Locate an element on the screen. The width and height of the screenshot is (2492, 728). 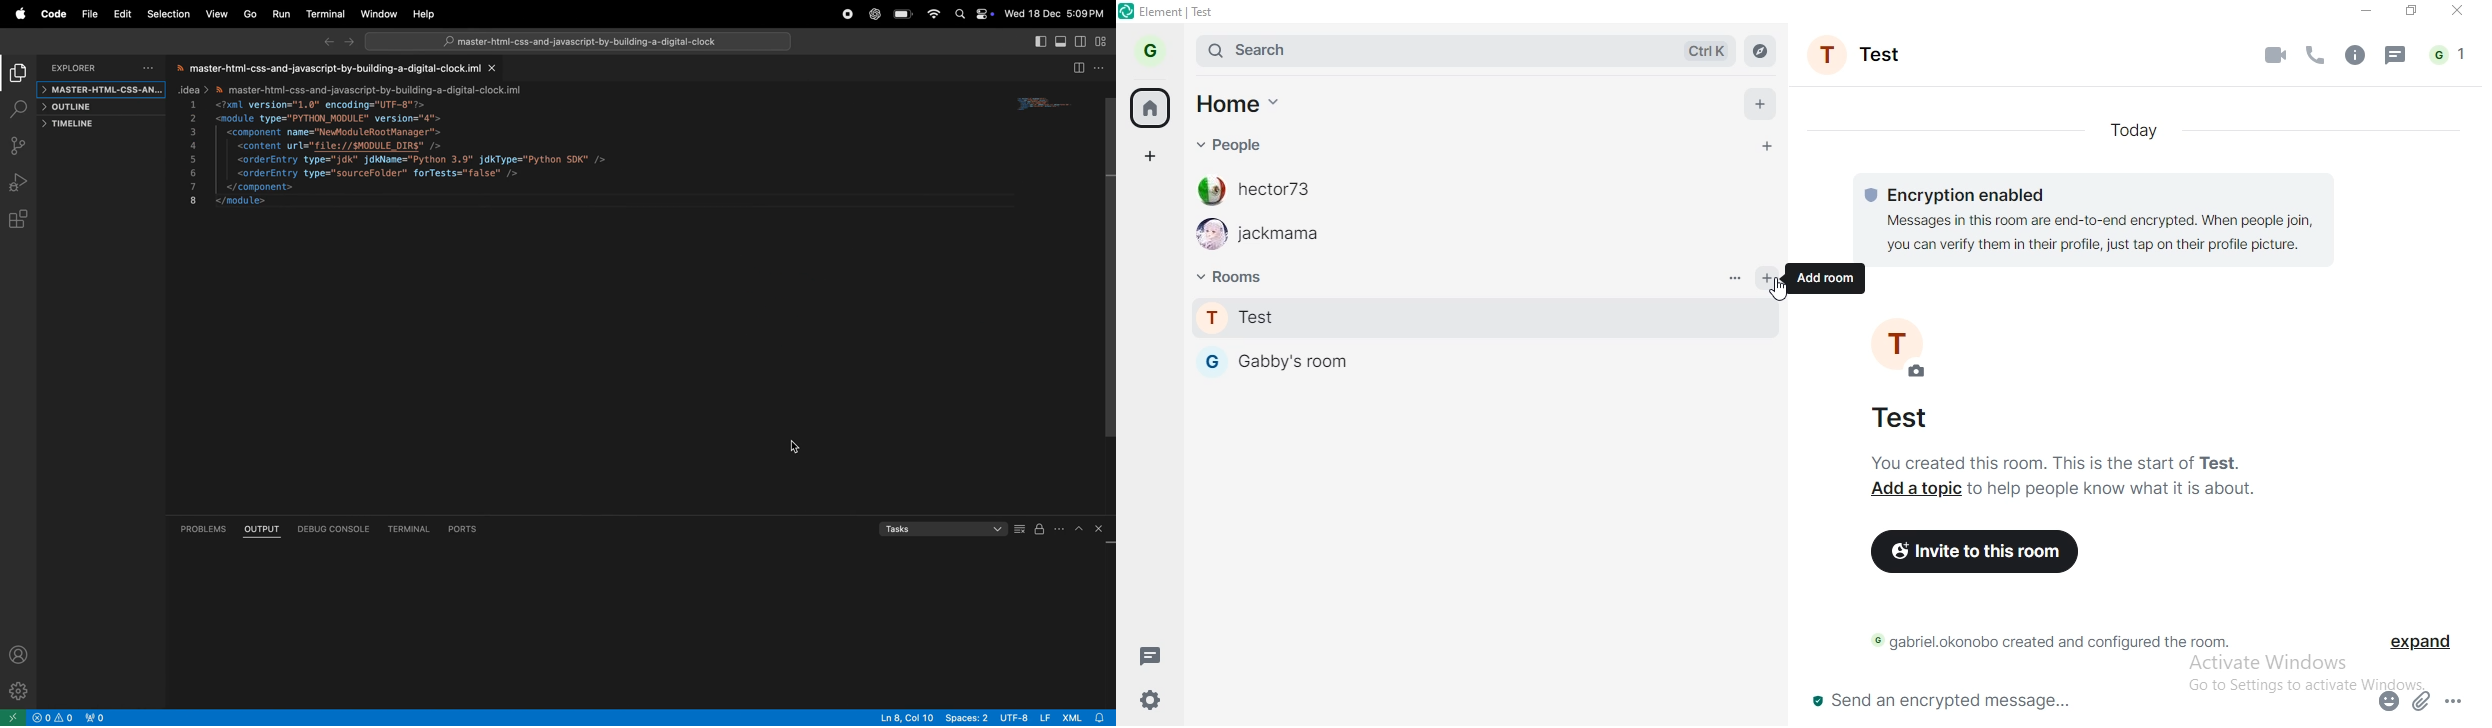
send an encrypted message is located at coordinates (2089, 704).